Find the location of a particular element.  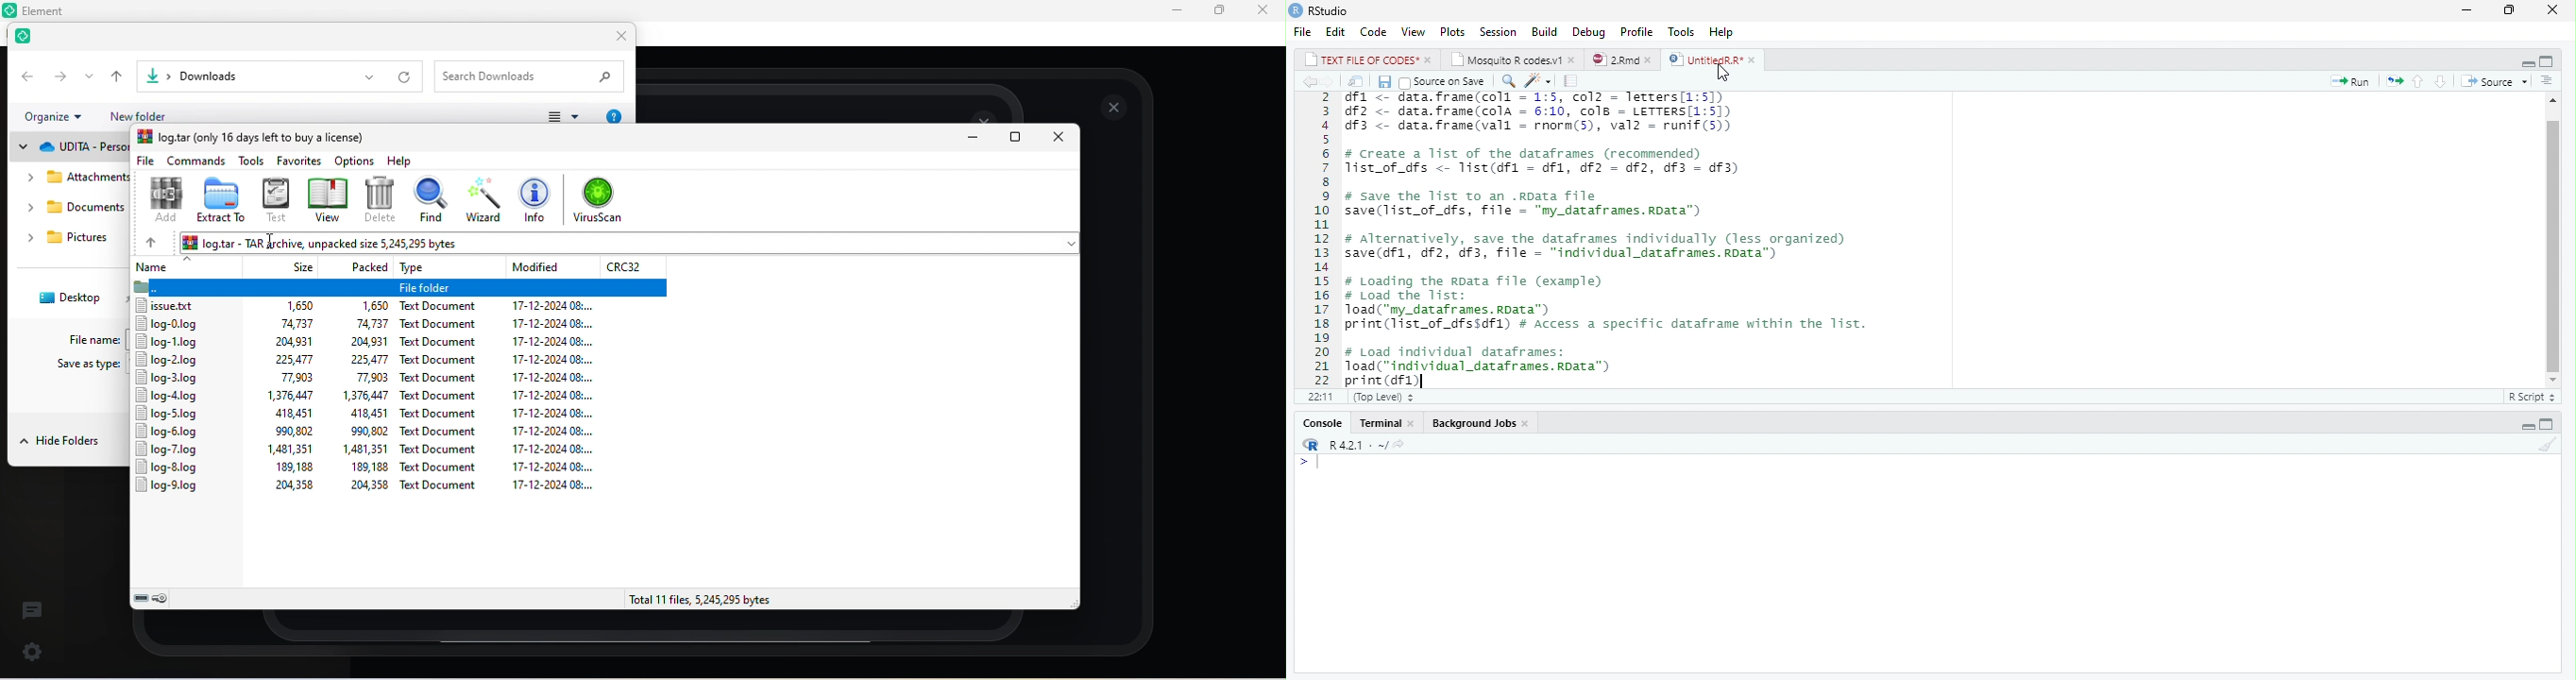

1,650 is located at coordinates (377, 305).